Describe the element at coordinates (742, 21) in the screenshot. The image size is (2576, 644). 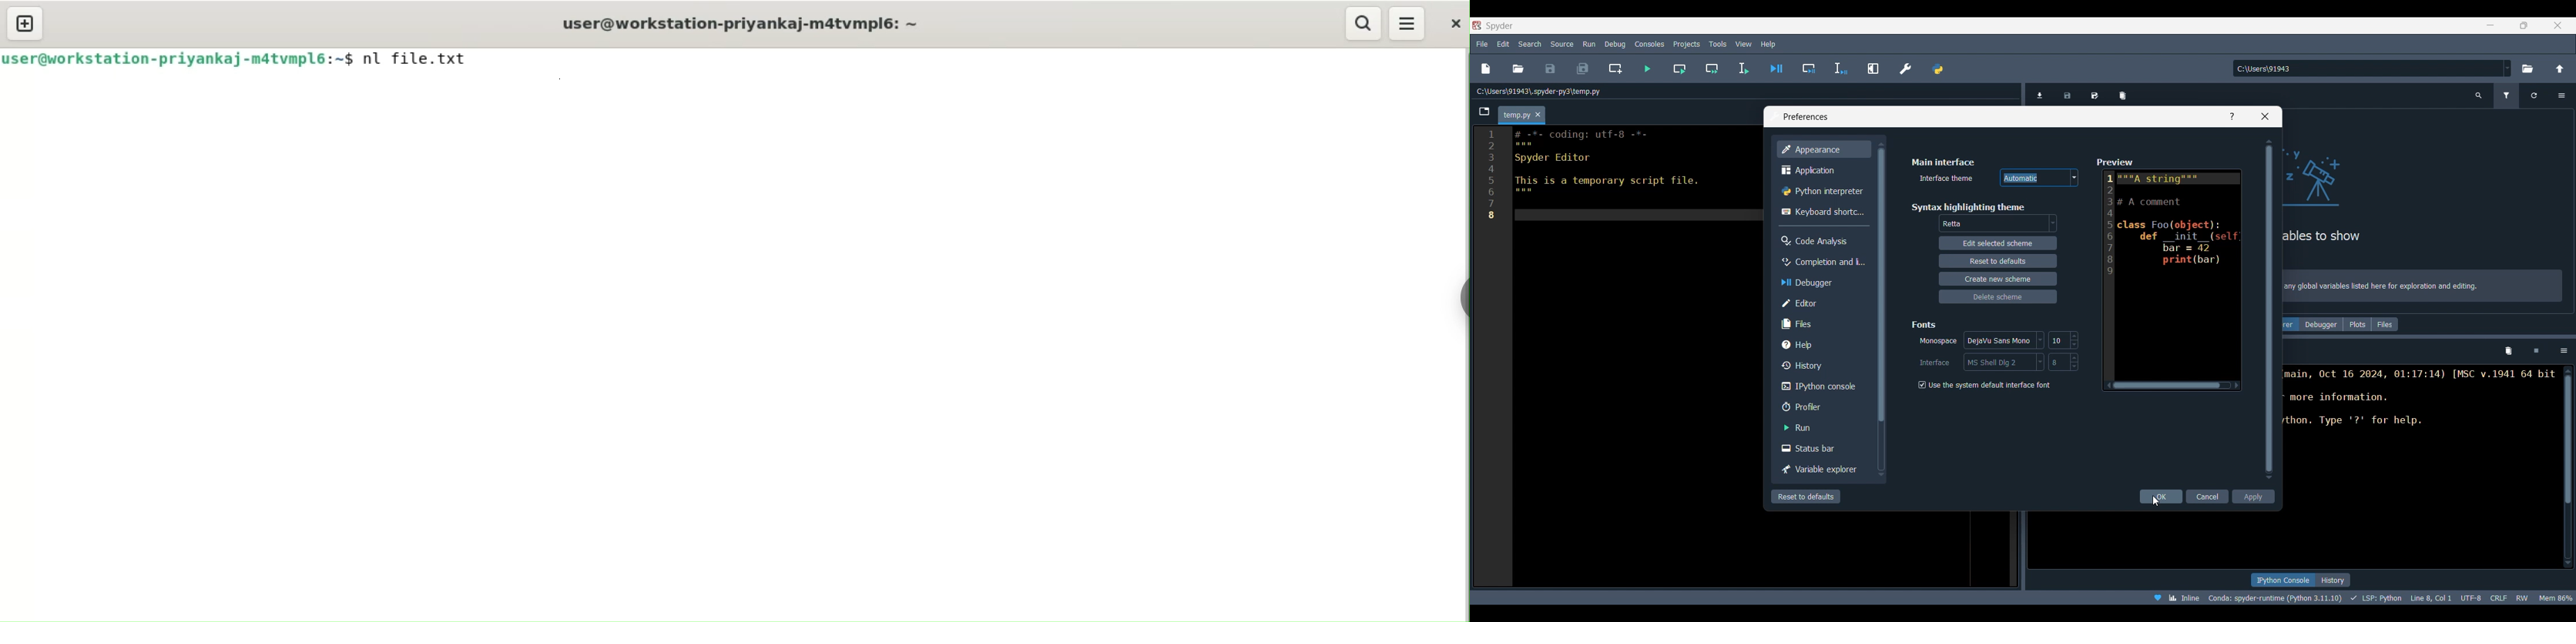
I see `user@workstation-priyankaj-m4atvmpl6: ~` at that location.